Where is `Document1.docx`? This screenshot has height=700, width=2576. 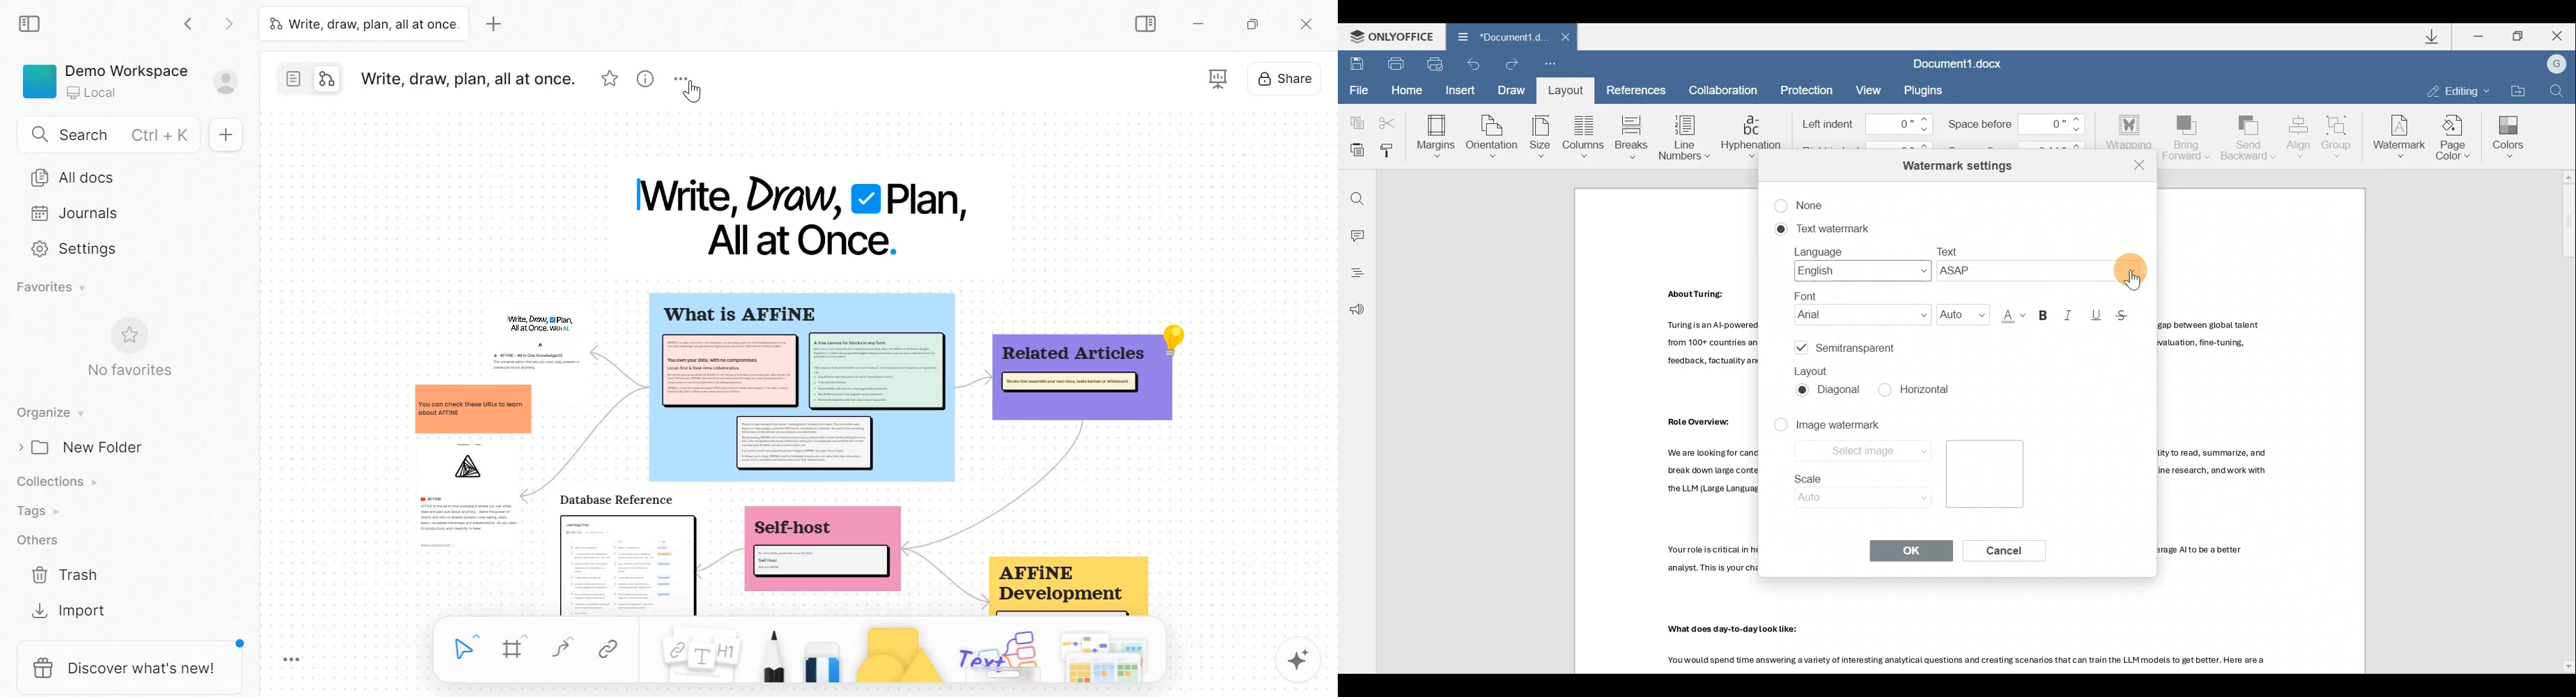
Document1.docx is located at coordinates (1962, 63).